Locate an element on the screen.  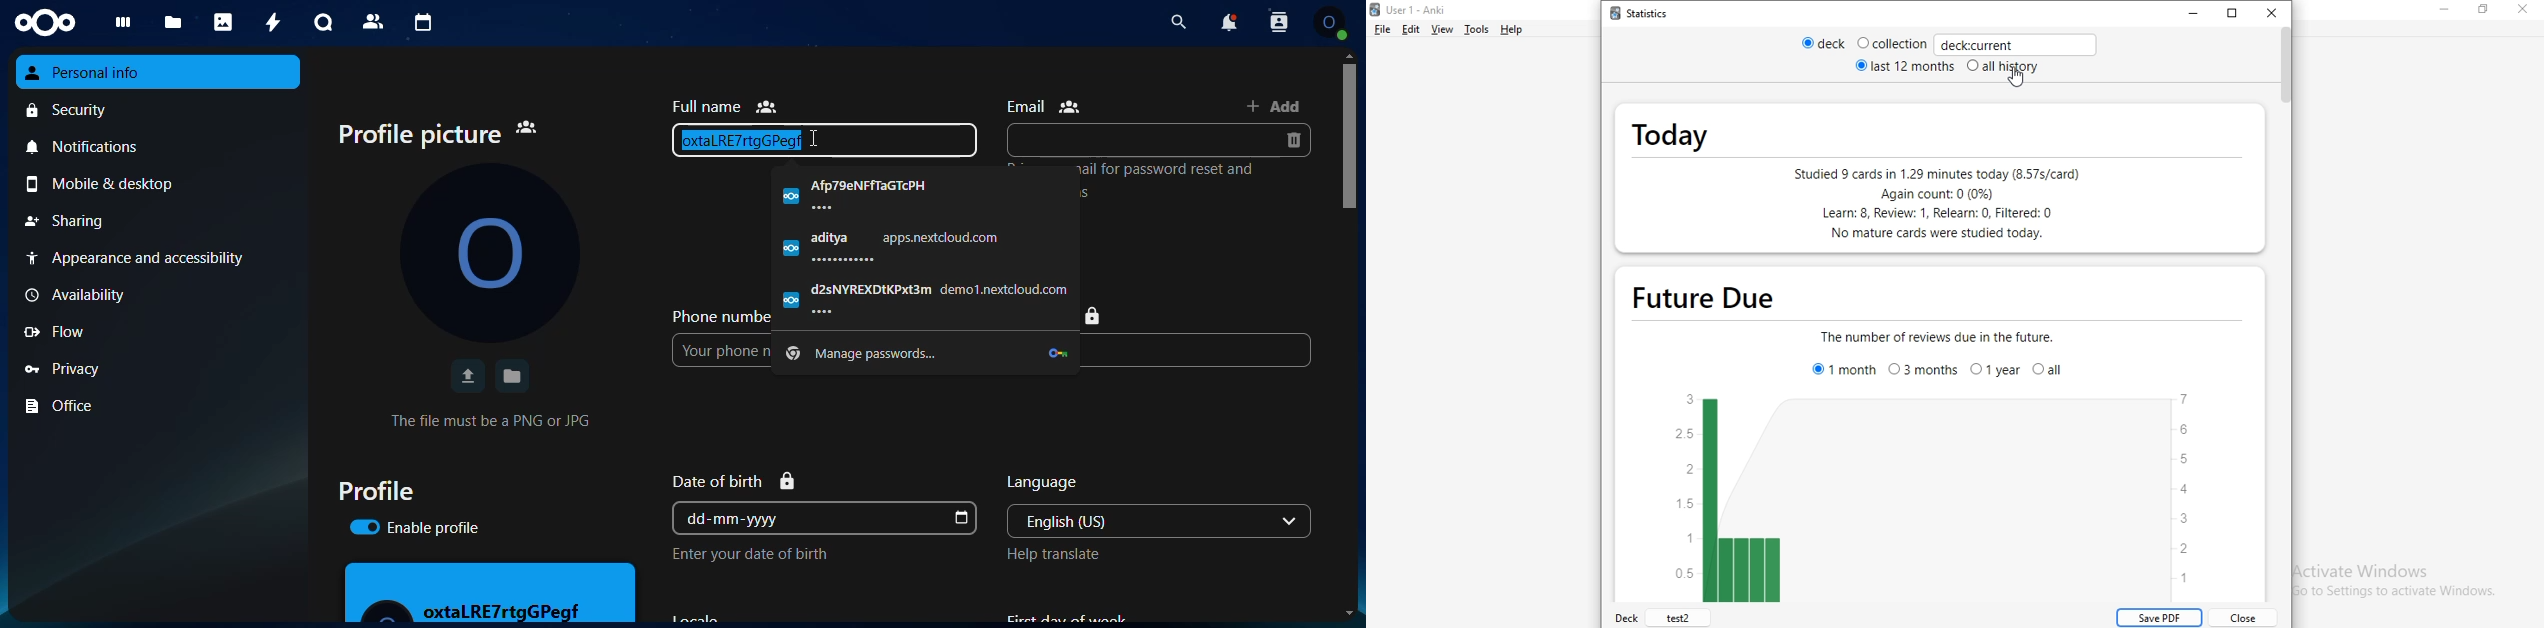
Appearance and accessibility is located at coordinates (157, 258).